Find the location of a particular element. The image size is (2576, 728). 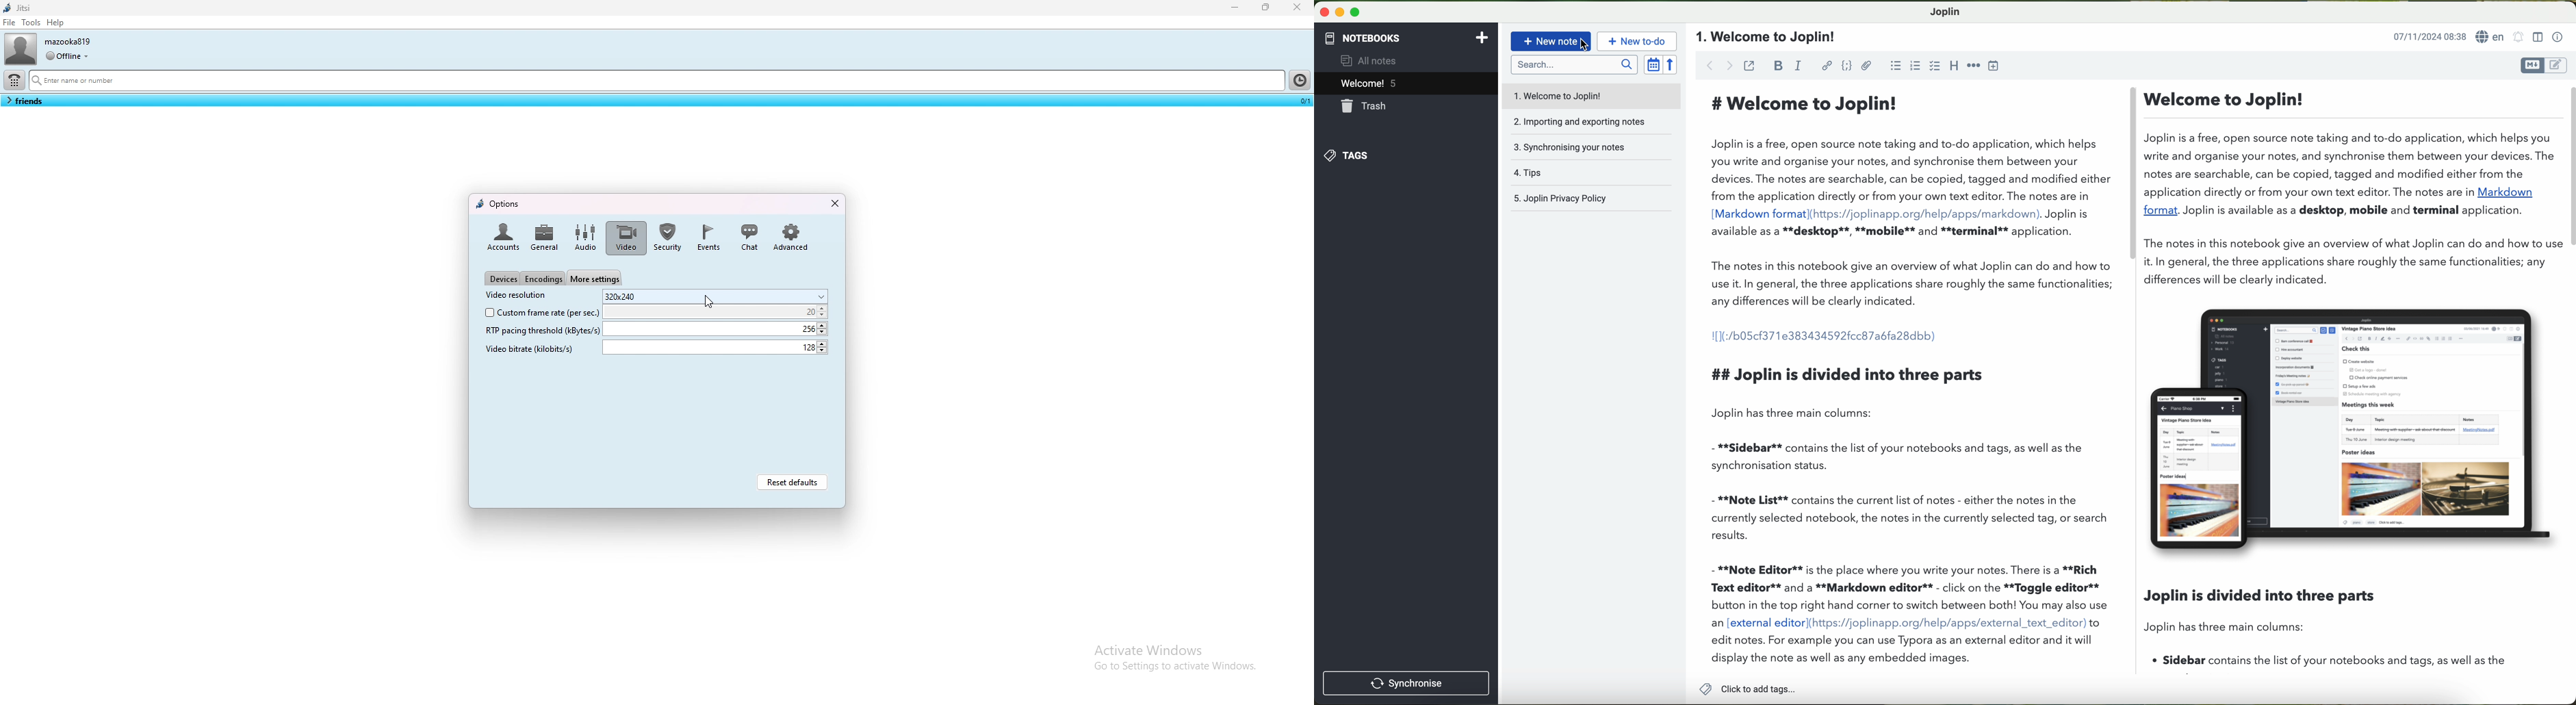

custom frame rate is located at coordinates (540, 312).